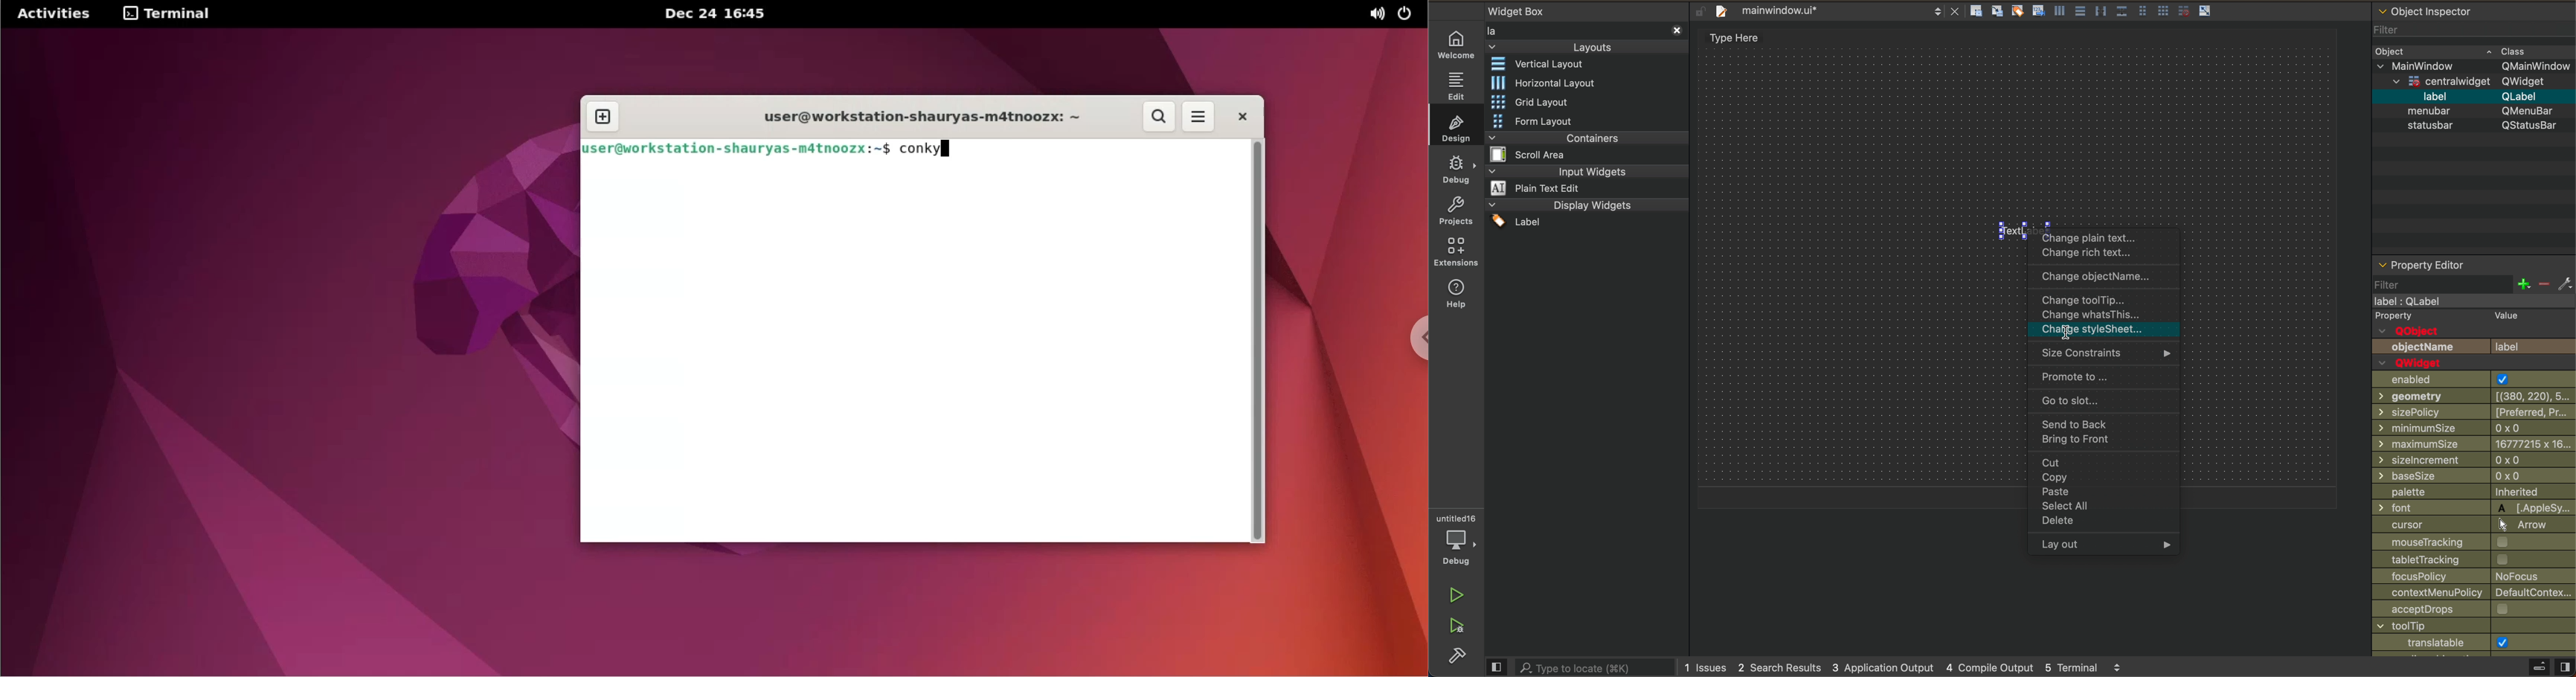 The width and height of the screenshot is (2576, 700). Describe the element at coordinates (2474, 96) in the screenshot. I see `label` at that location.